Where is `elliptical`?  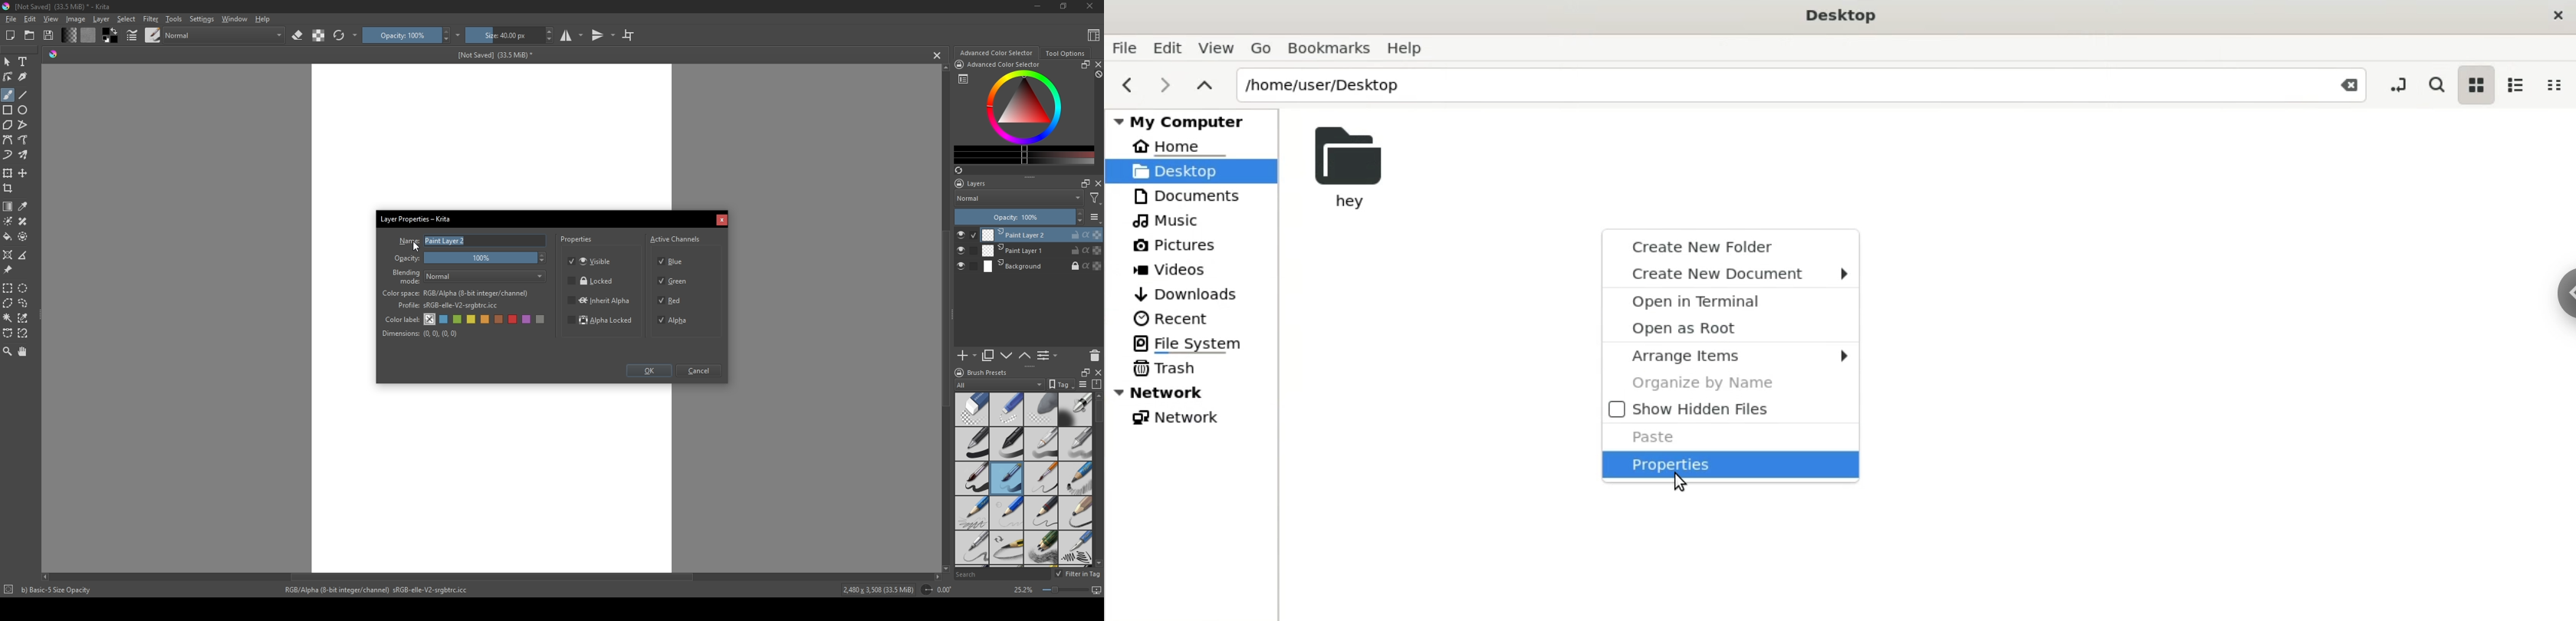
elliptical is located at coordinates (25, 288).